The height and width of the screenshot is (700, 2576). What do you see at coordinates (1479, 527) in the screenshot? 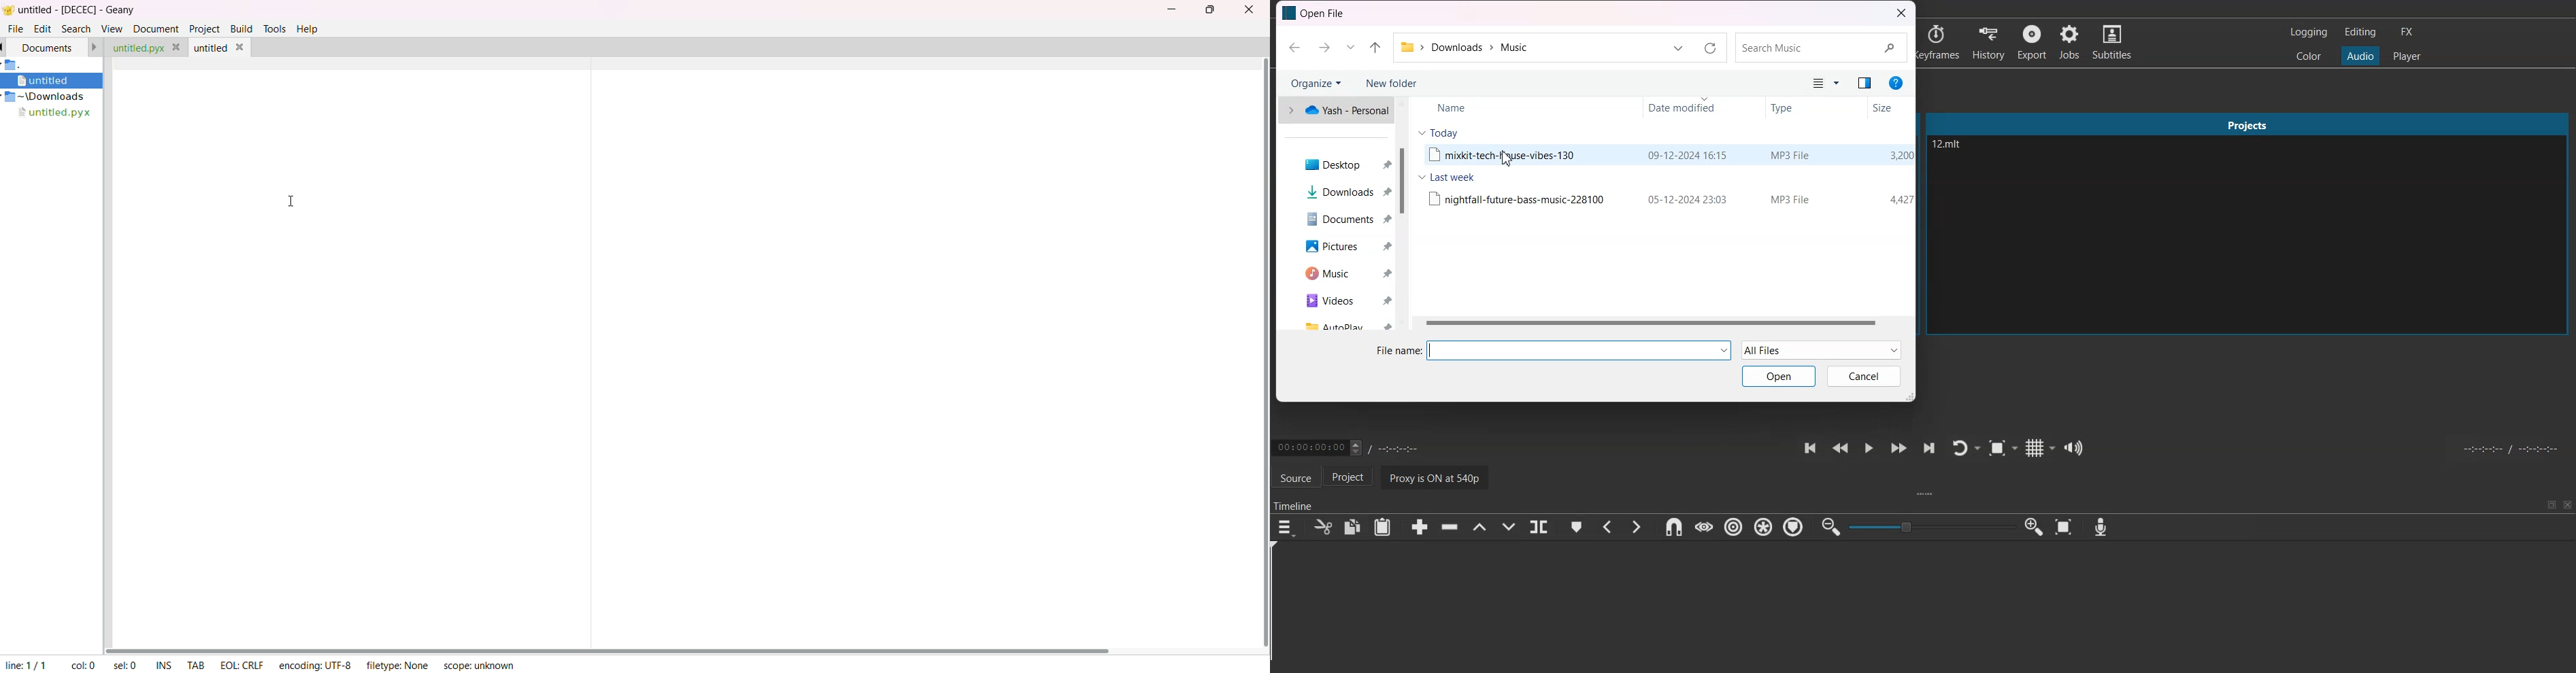
I see `Lift` at bounding box center [1479, 527].